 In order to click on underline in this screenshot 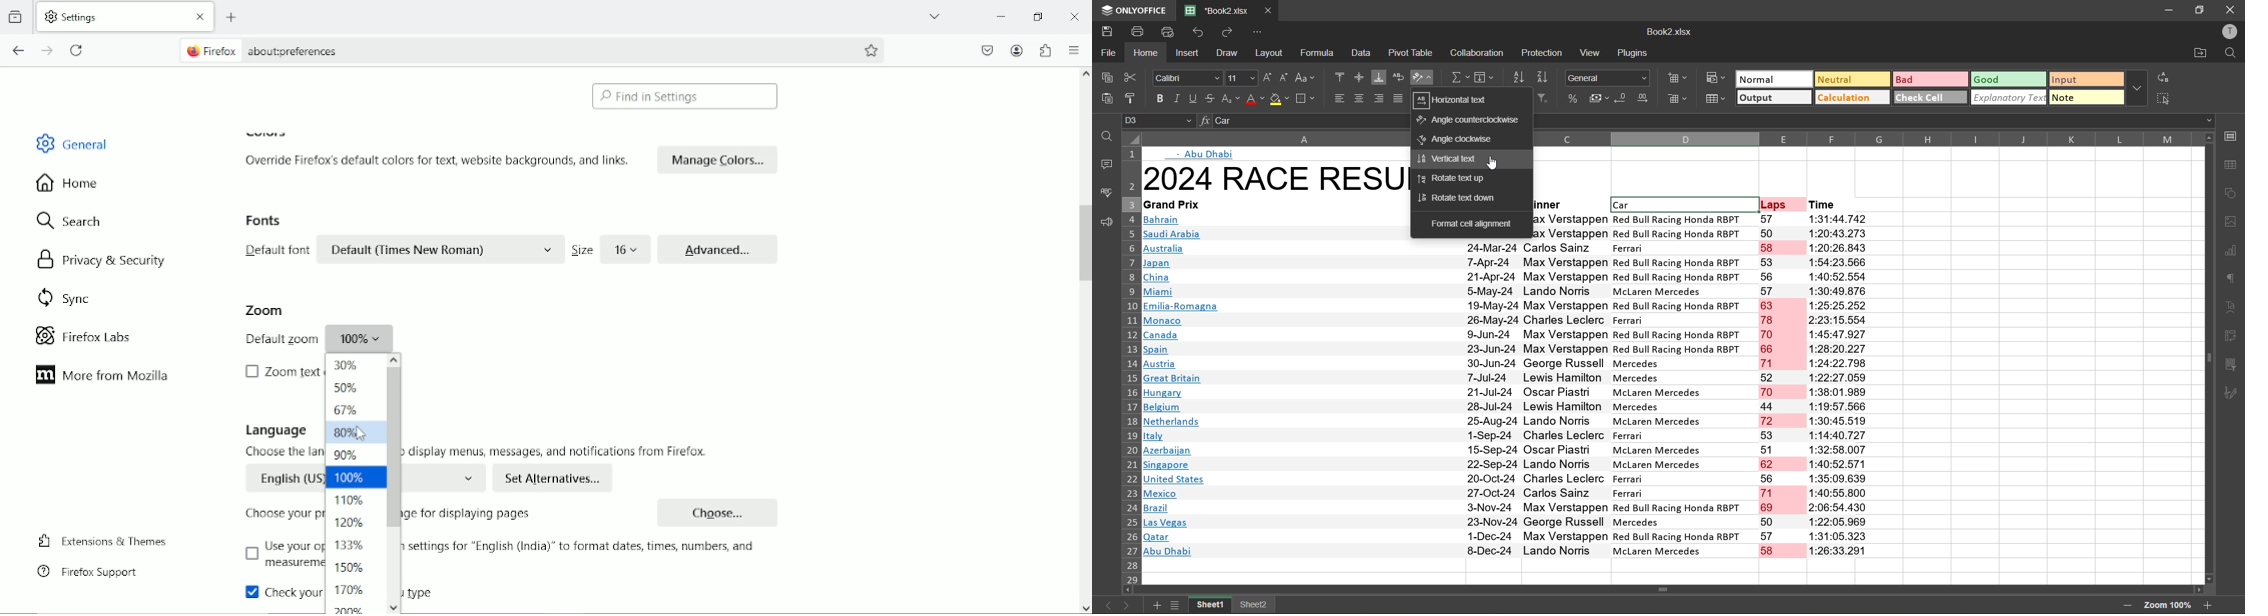, I will do `click(1196, 99)`.